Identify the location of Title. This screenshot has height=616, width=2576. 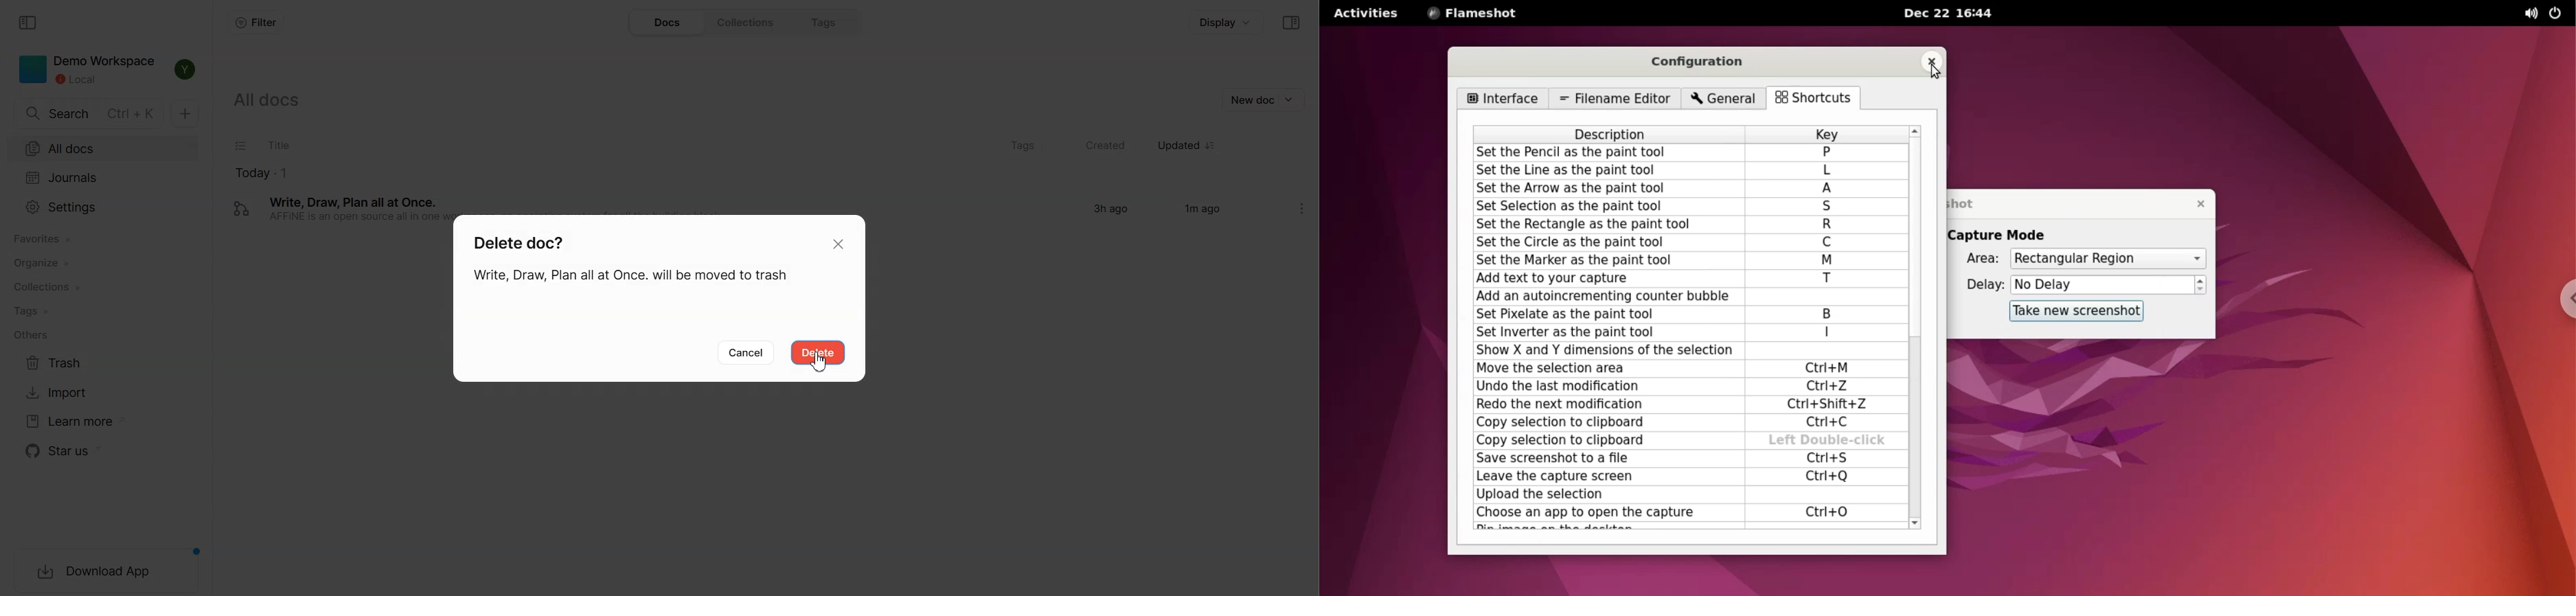
(622, 147).